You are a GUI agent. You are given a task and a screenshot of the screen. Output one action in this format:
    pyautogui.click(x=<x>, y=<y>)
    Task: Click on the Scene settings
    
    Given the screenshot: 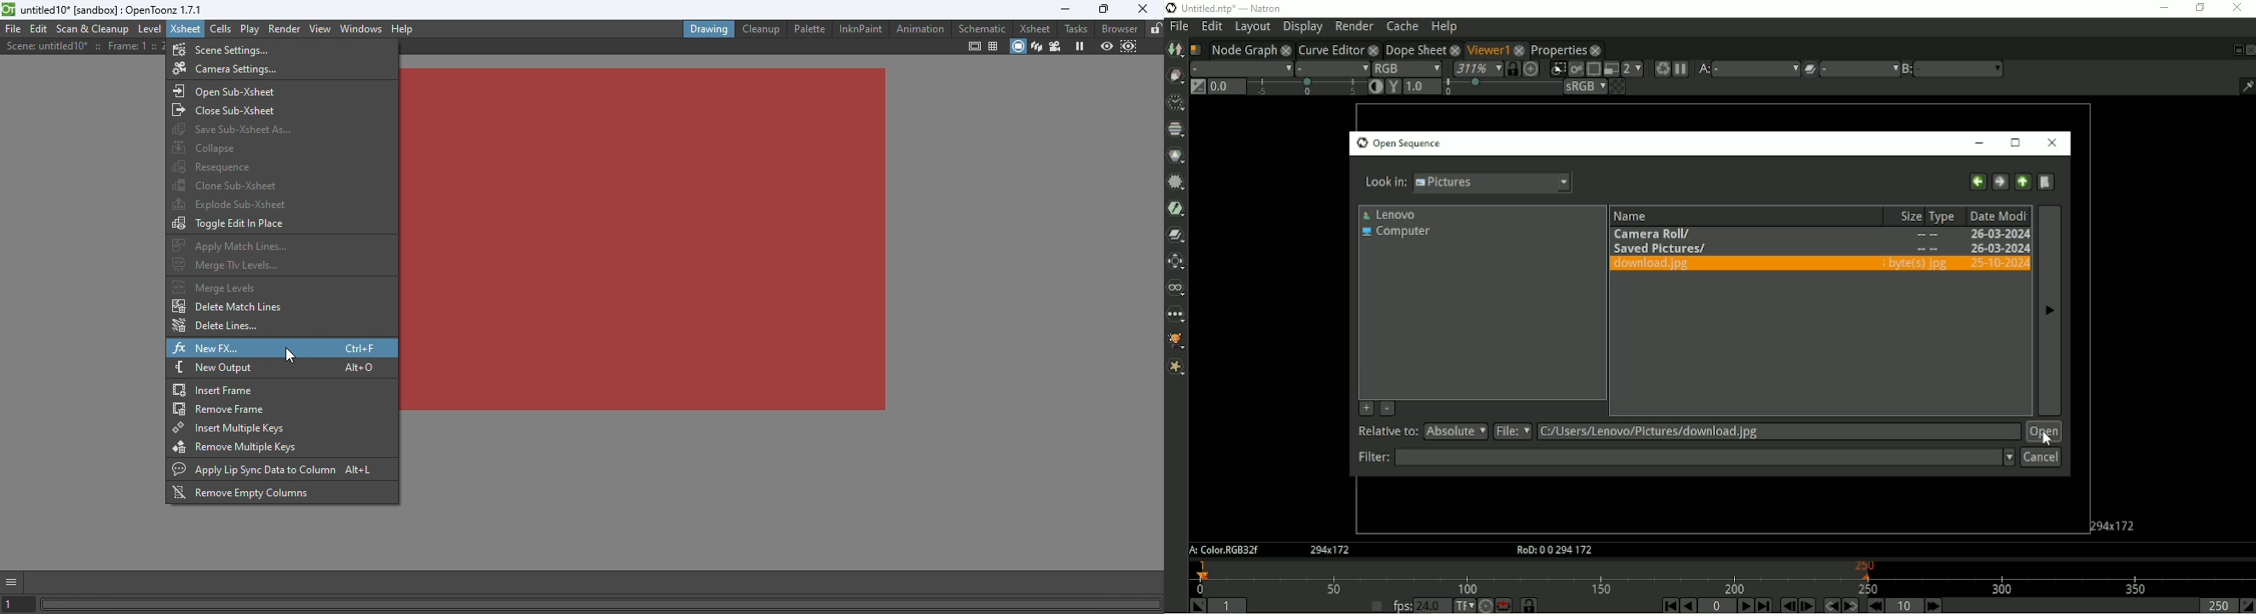 What is the action you would take?
    pyautogui.click(x=226, y=49)
    